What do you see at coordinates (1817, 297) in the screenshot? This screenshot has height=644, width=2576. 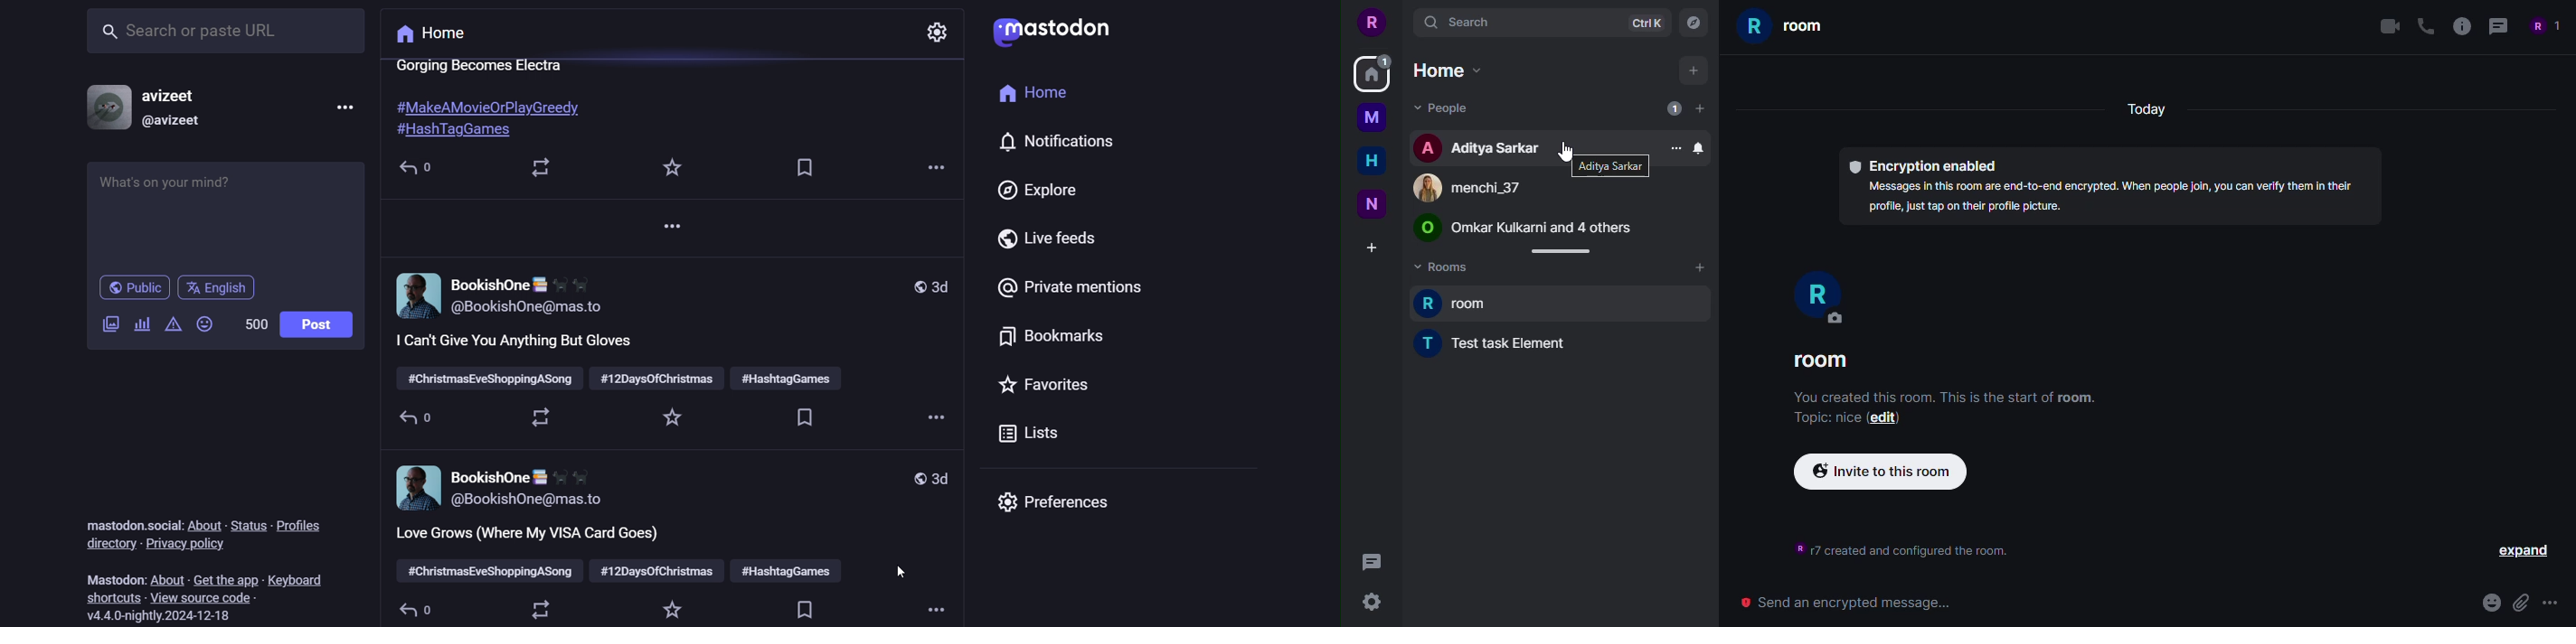 I see `profile pic` at bounding box center [1817, 297].